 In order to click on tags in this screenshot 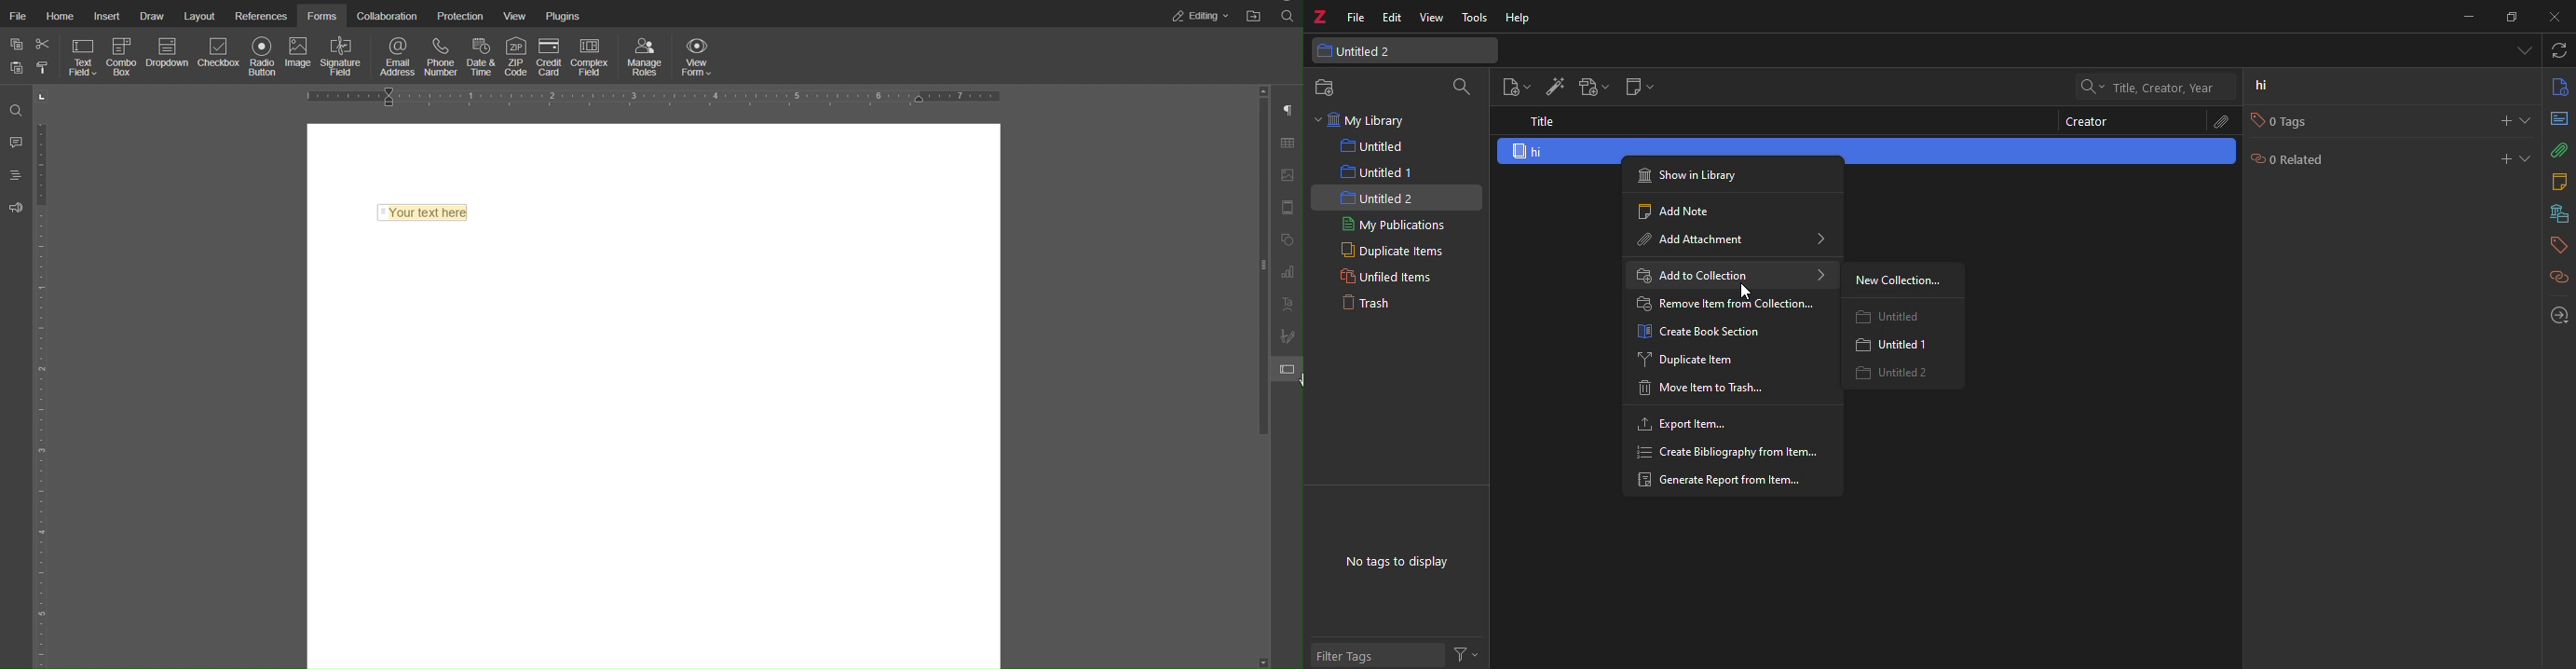, I will do `click(2555, 245)`.